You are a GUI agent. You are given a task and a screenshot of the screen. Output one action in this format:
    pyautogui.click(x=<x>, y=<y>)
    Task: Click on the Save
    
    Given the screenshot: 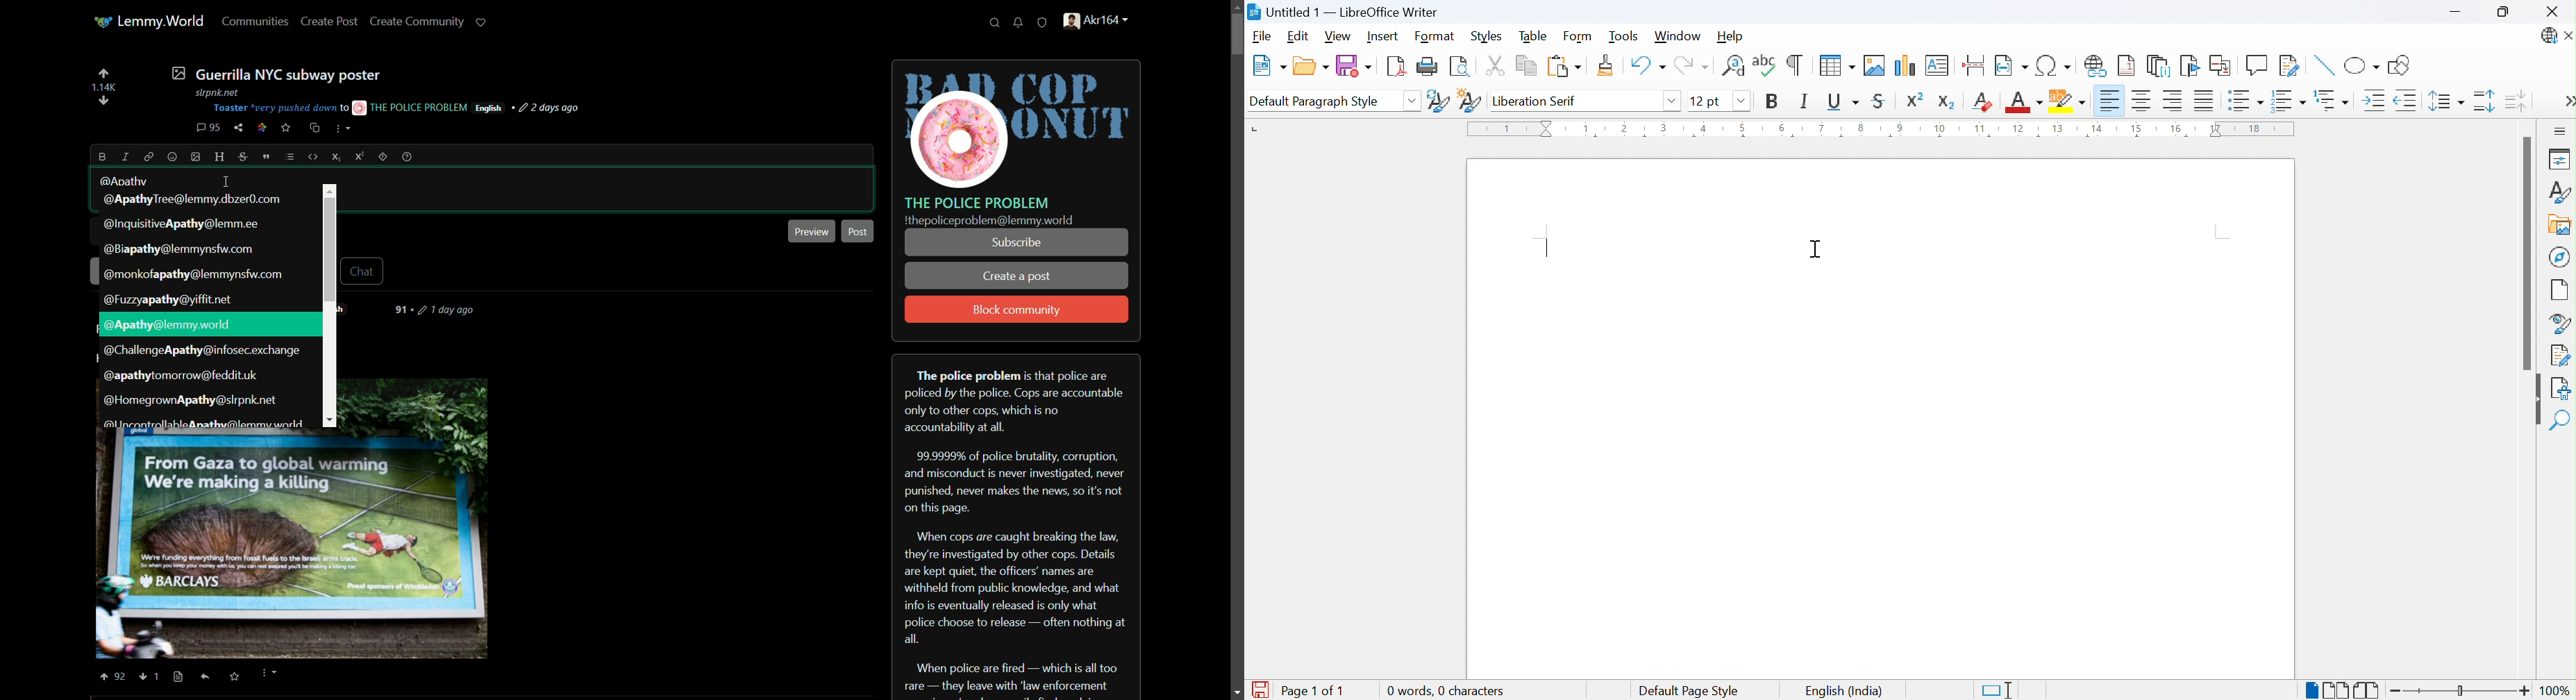 What is the action you would take?
    pyautogui.click(x=1355, y=66)
    